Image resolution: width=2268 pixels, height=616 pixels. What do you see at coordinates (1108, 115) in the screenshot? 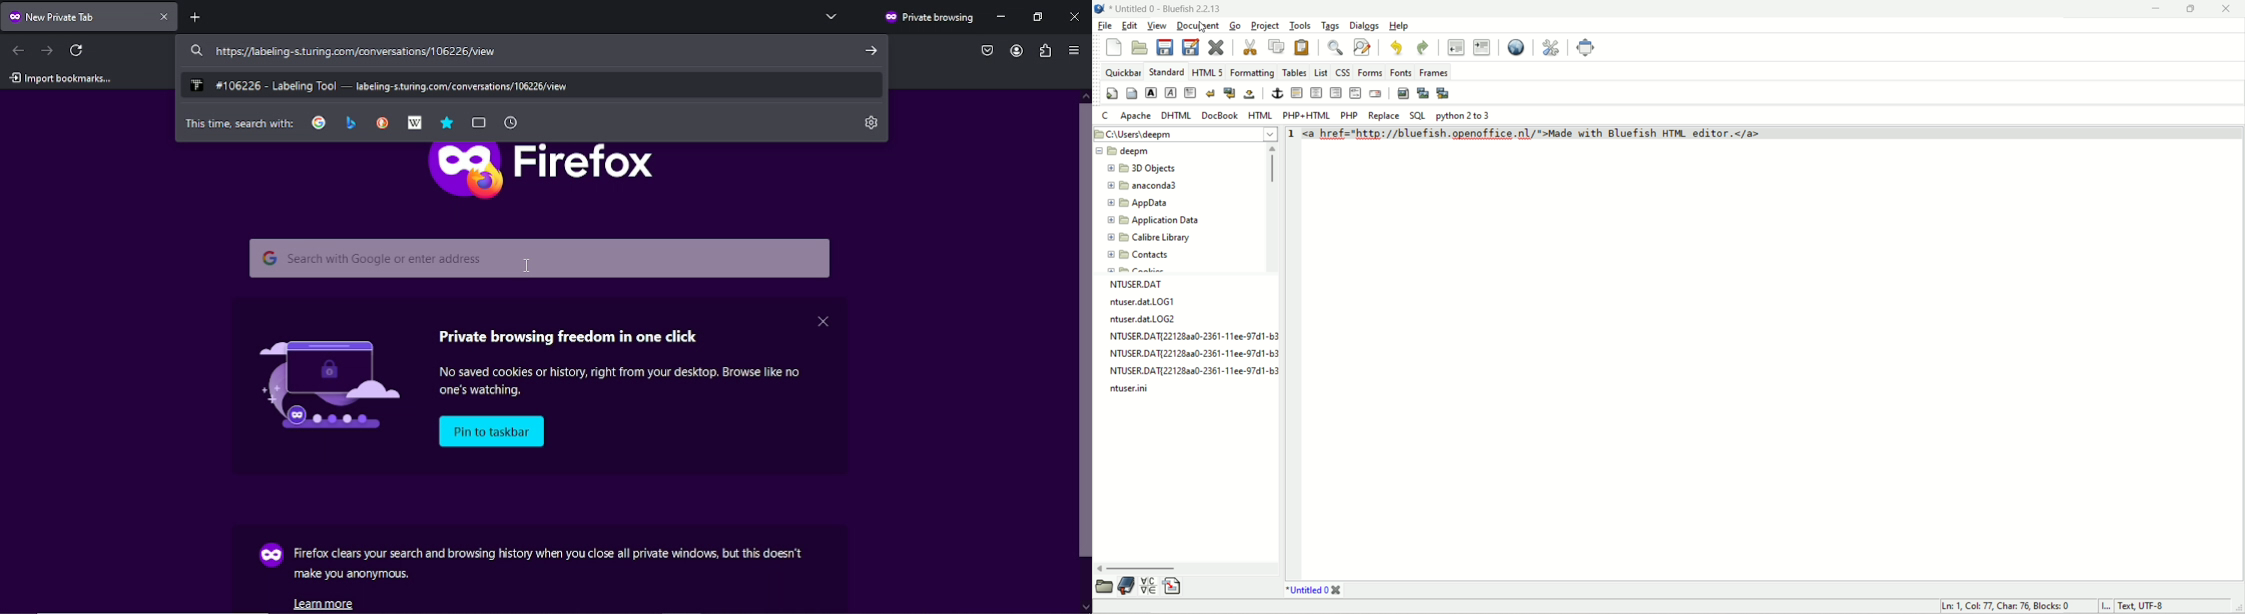
I see `C` at bounding box center [1108, 115].